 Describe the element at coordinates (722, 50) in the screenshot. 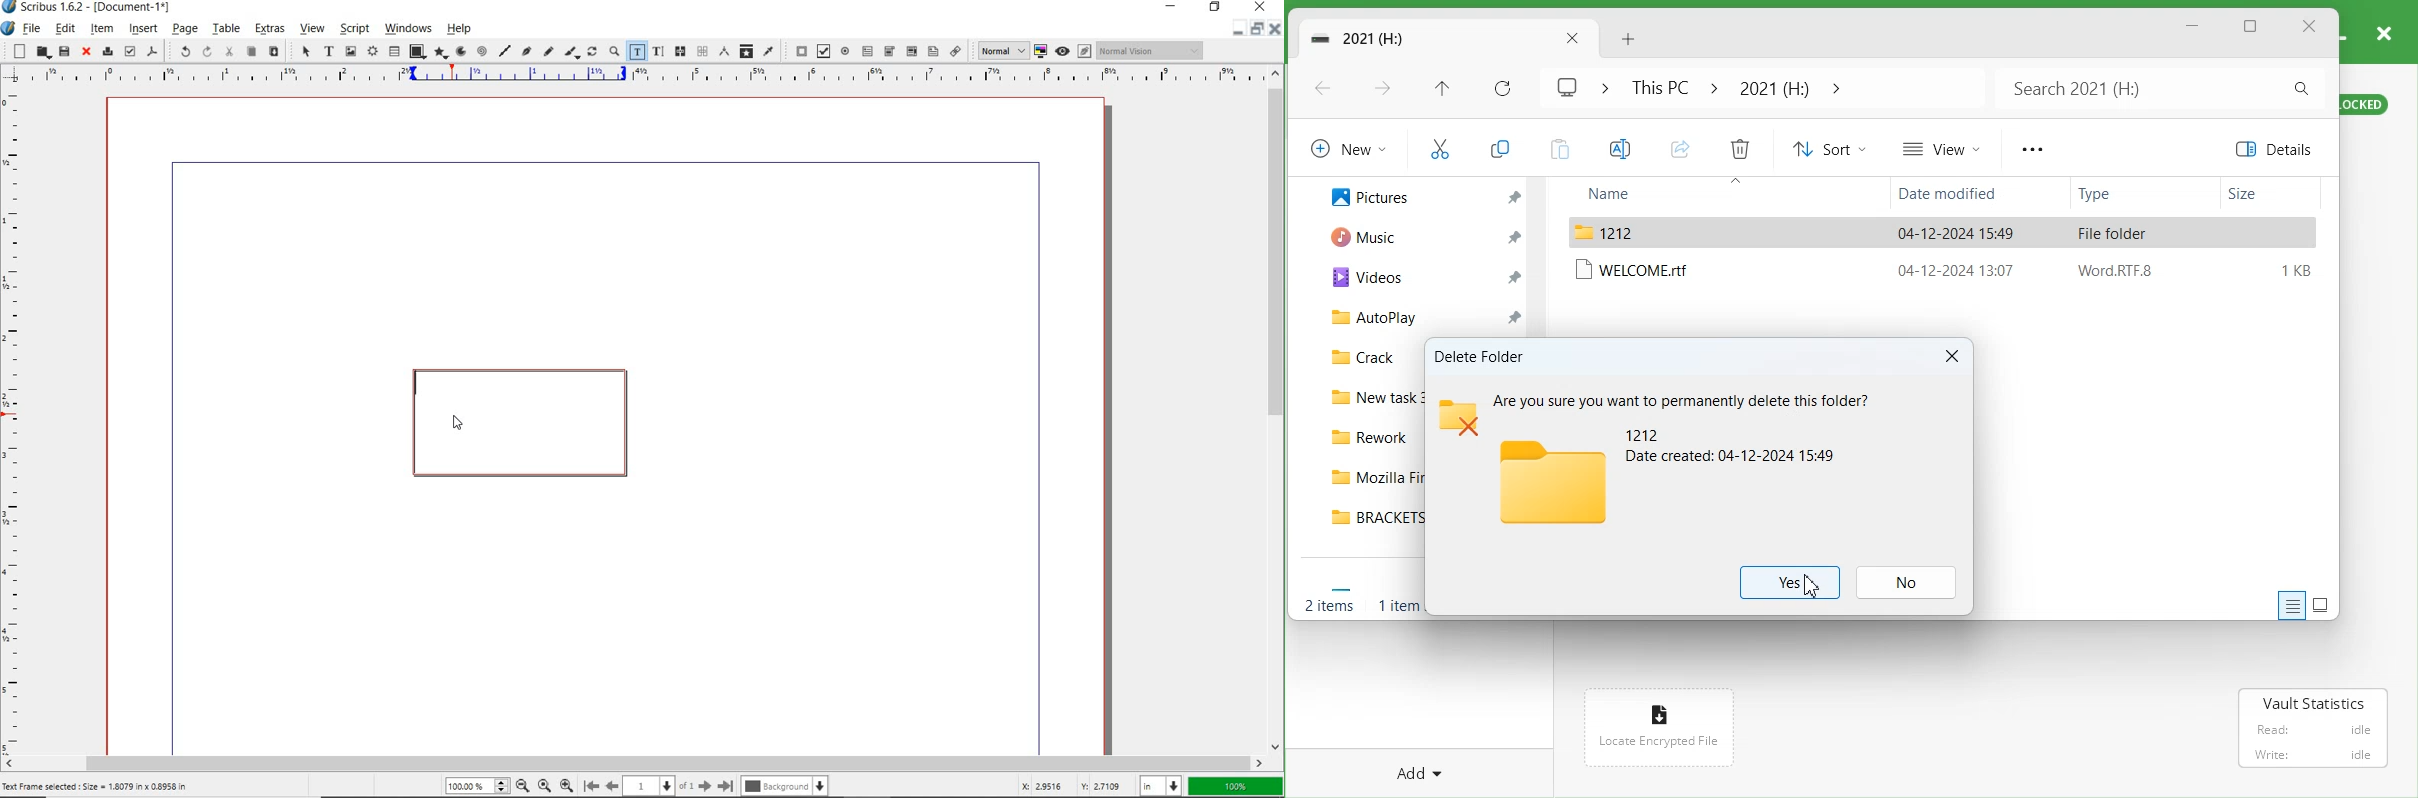

I see `measurements` at that location.